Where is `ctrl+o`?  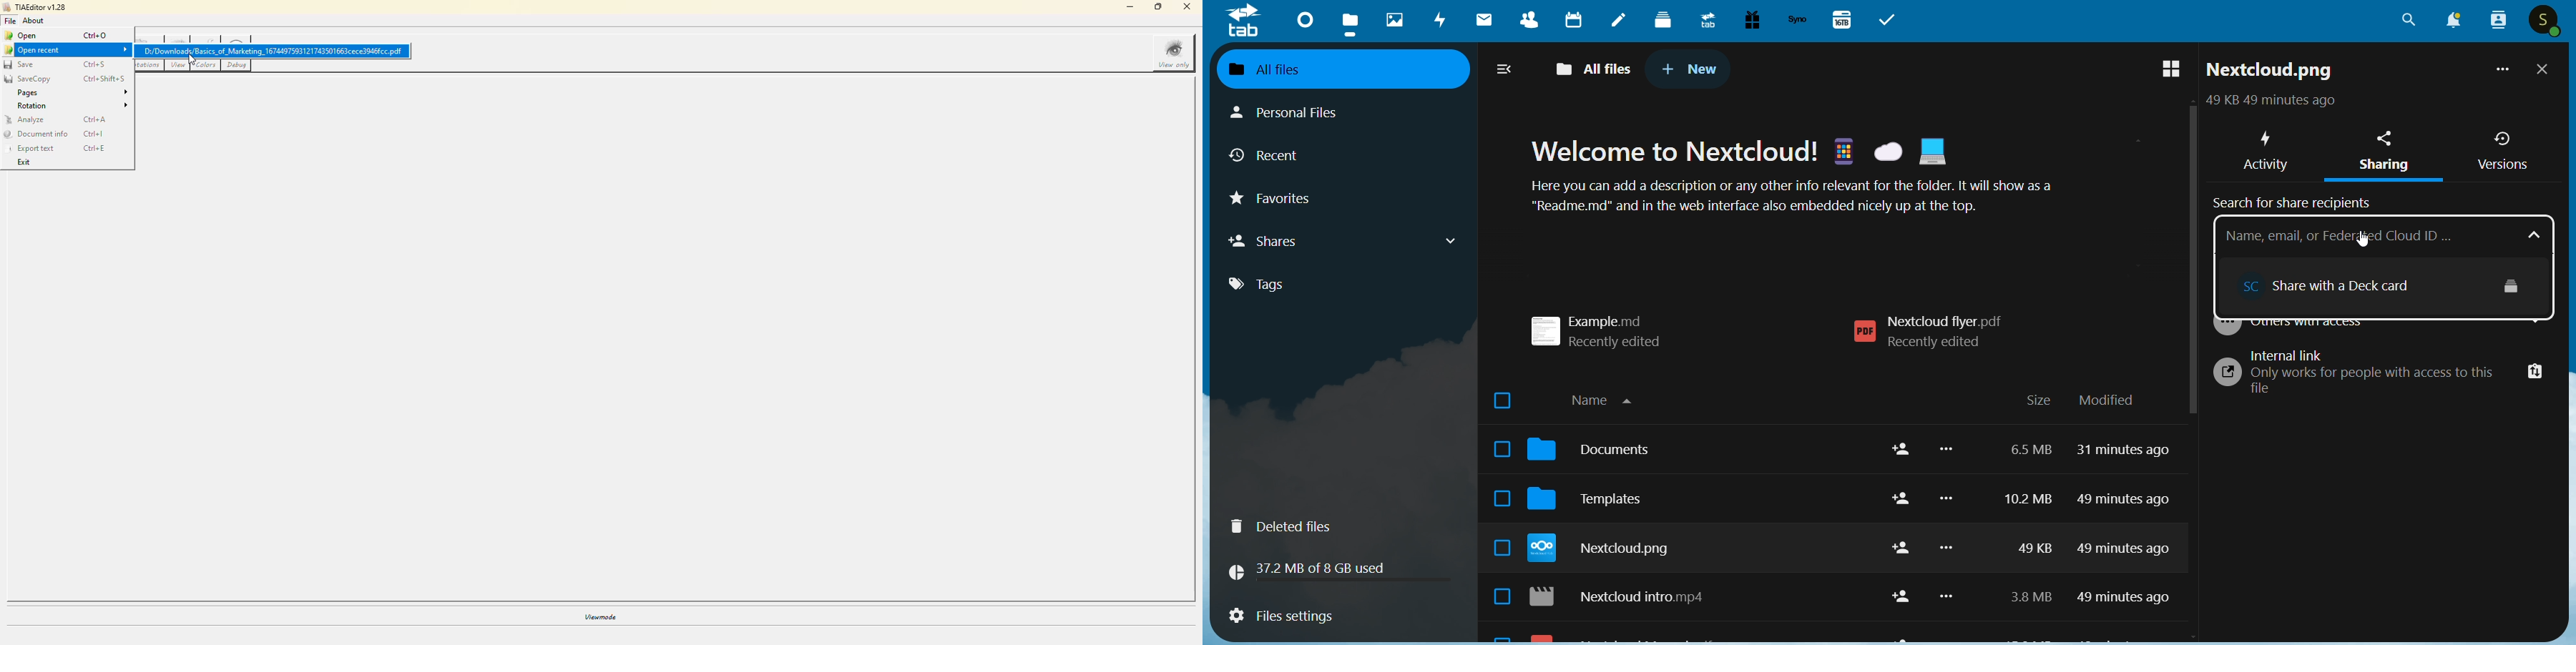
ctrl+o is located at coordinates (96, 35).